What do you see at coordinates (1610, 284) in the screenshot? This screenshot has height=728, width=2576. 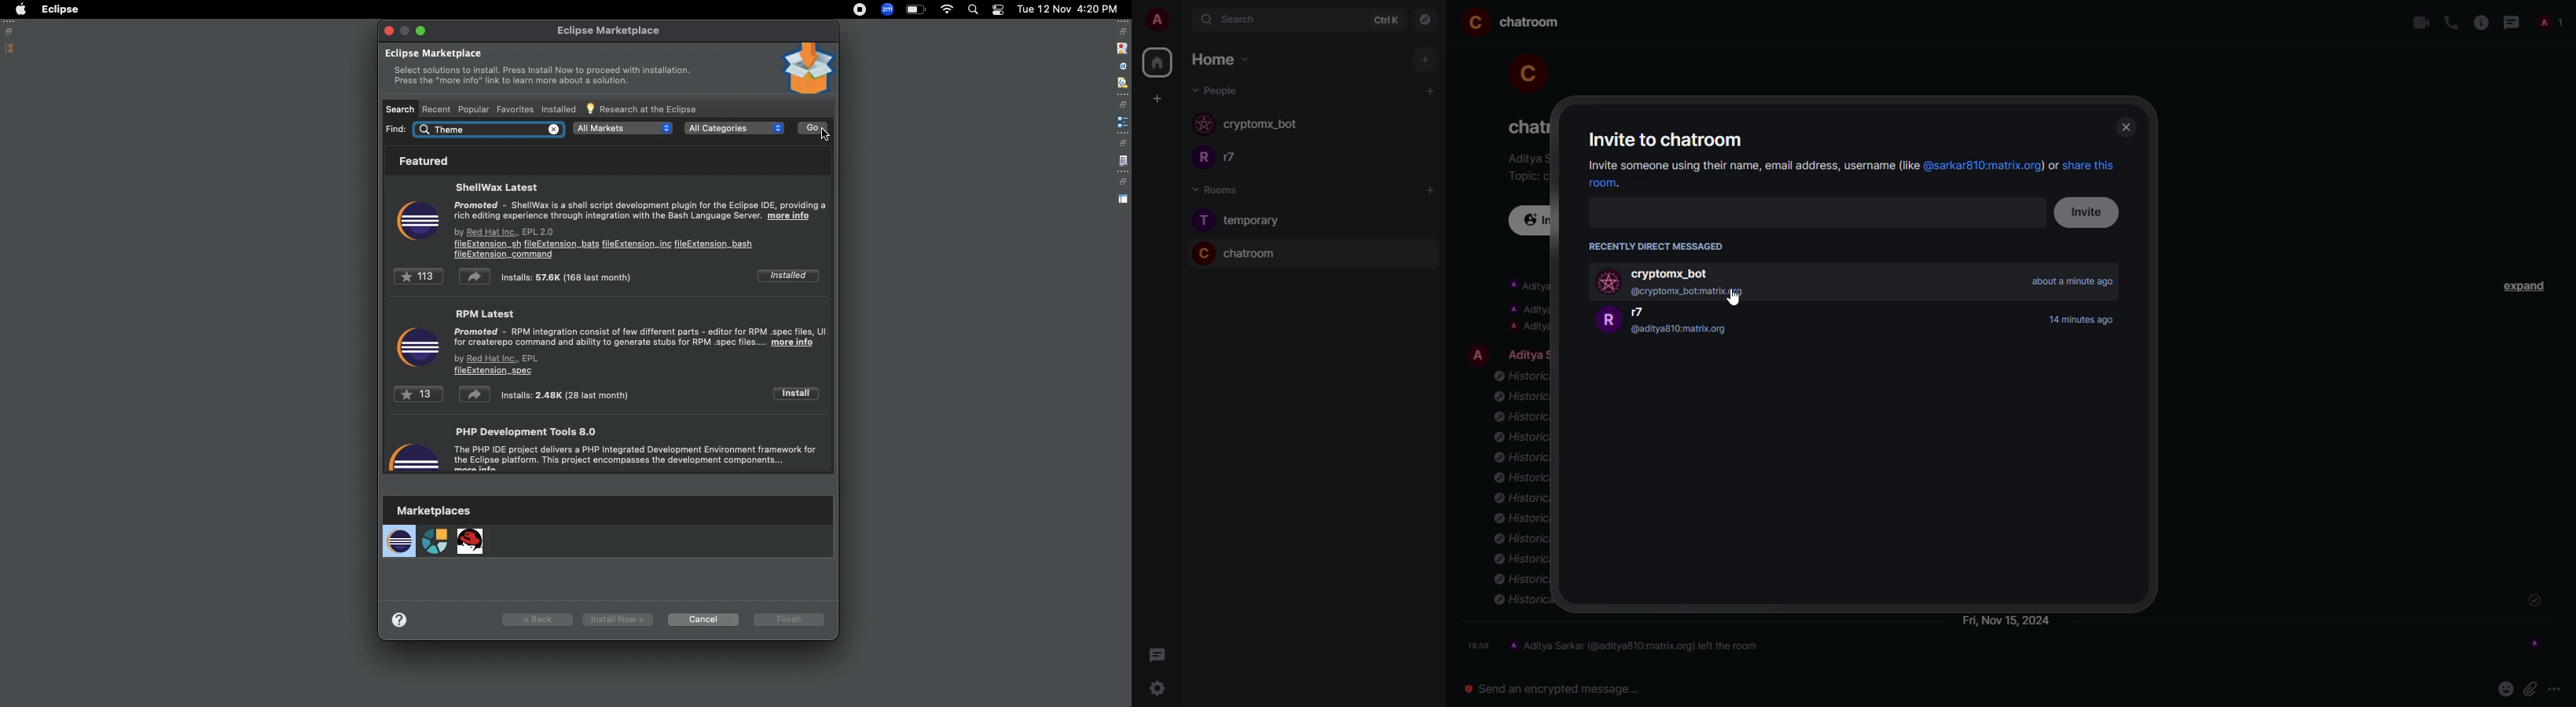 I see `profile image` at bounding box center [1610, 284].